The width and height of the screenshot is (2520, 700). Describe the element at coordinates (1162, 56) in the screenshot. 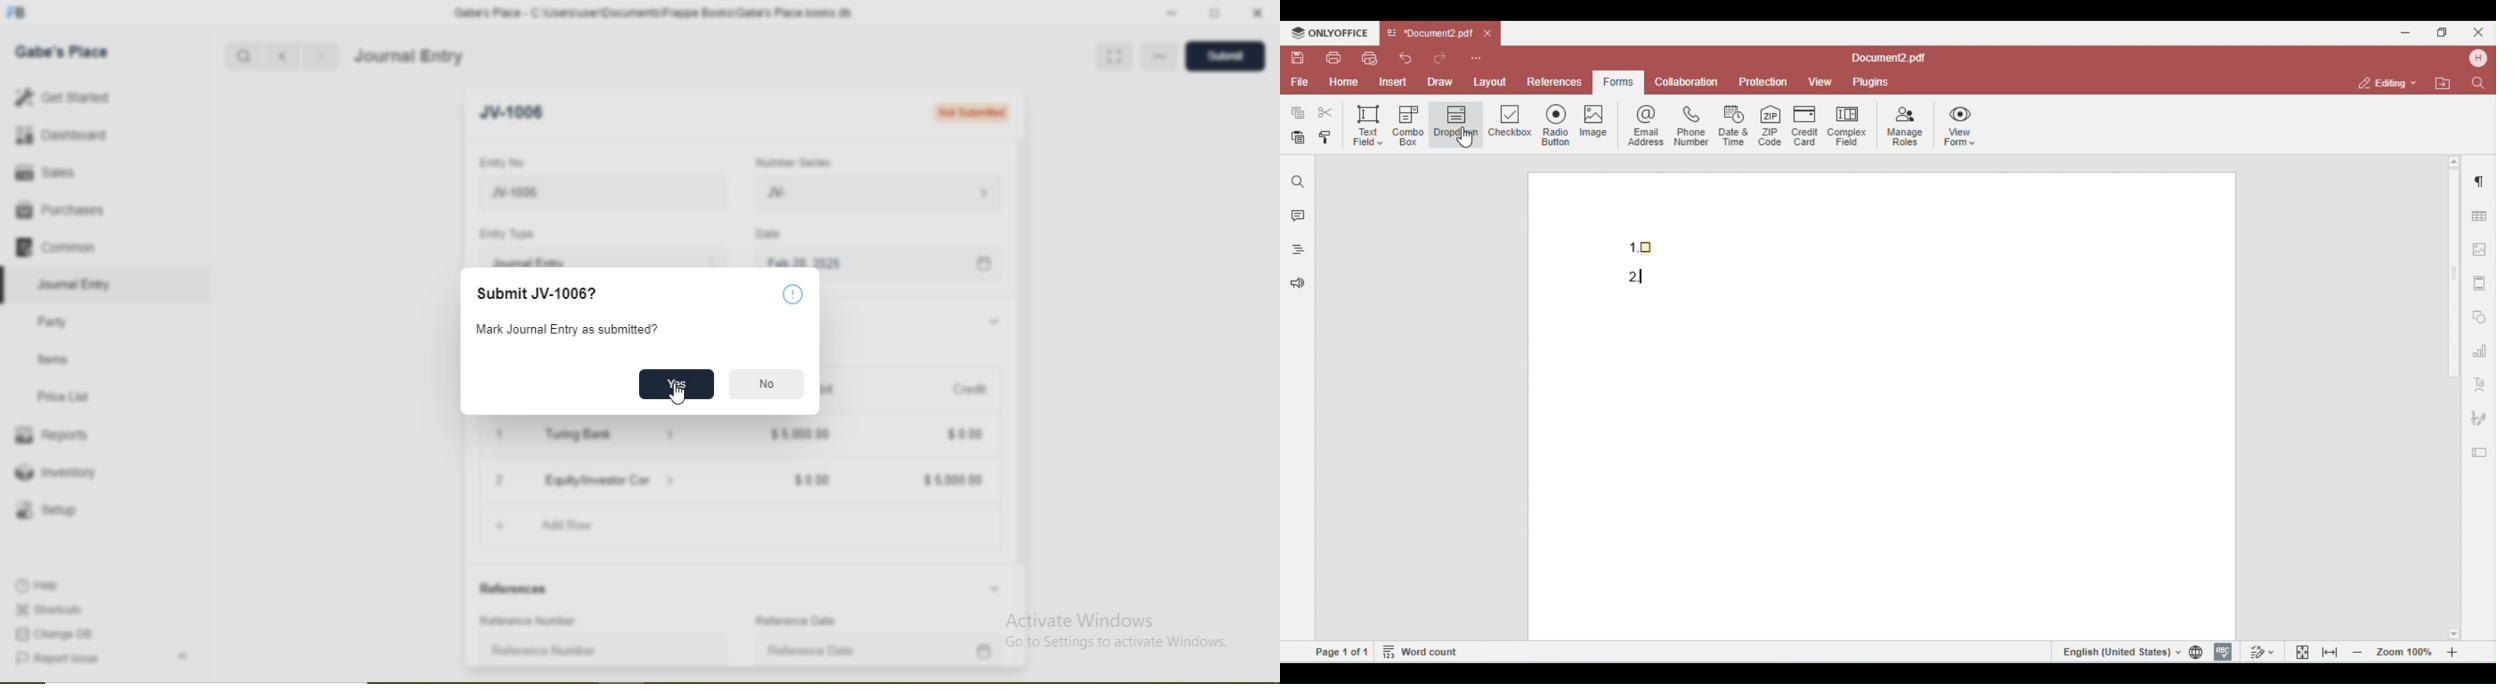

I see `More Options` at that location.